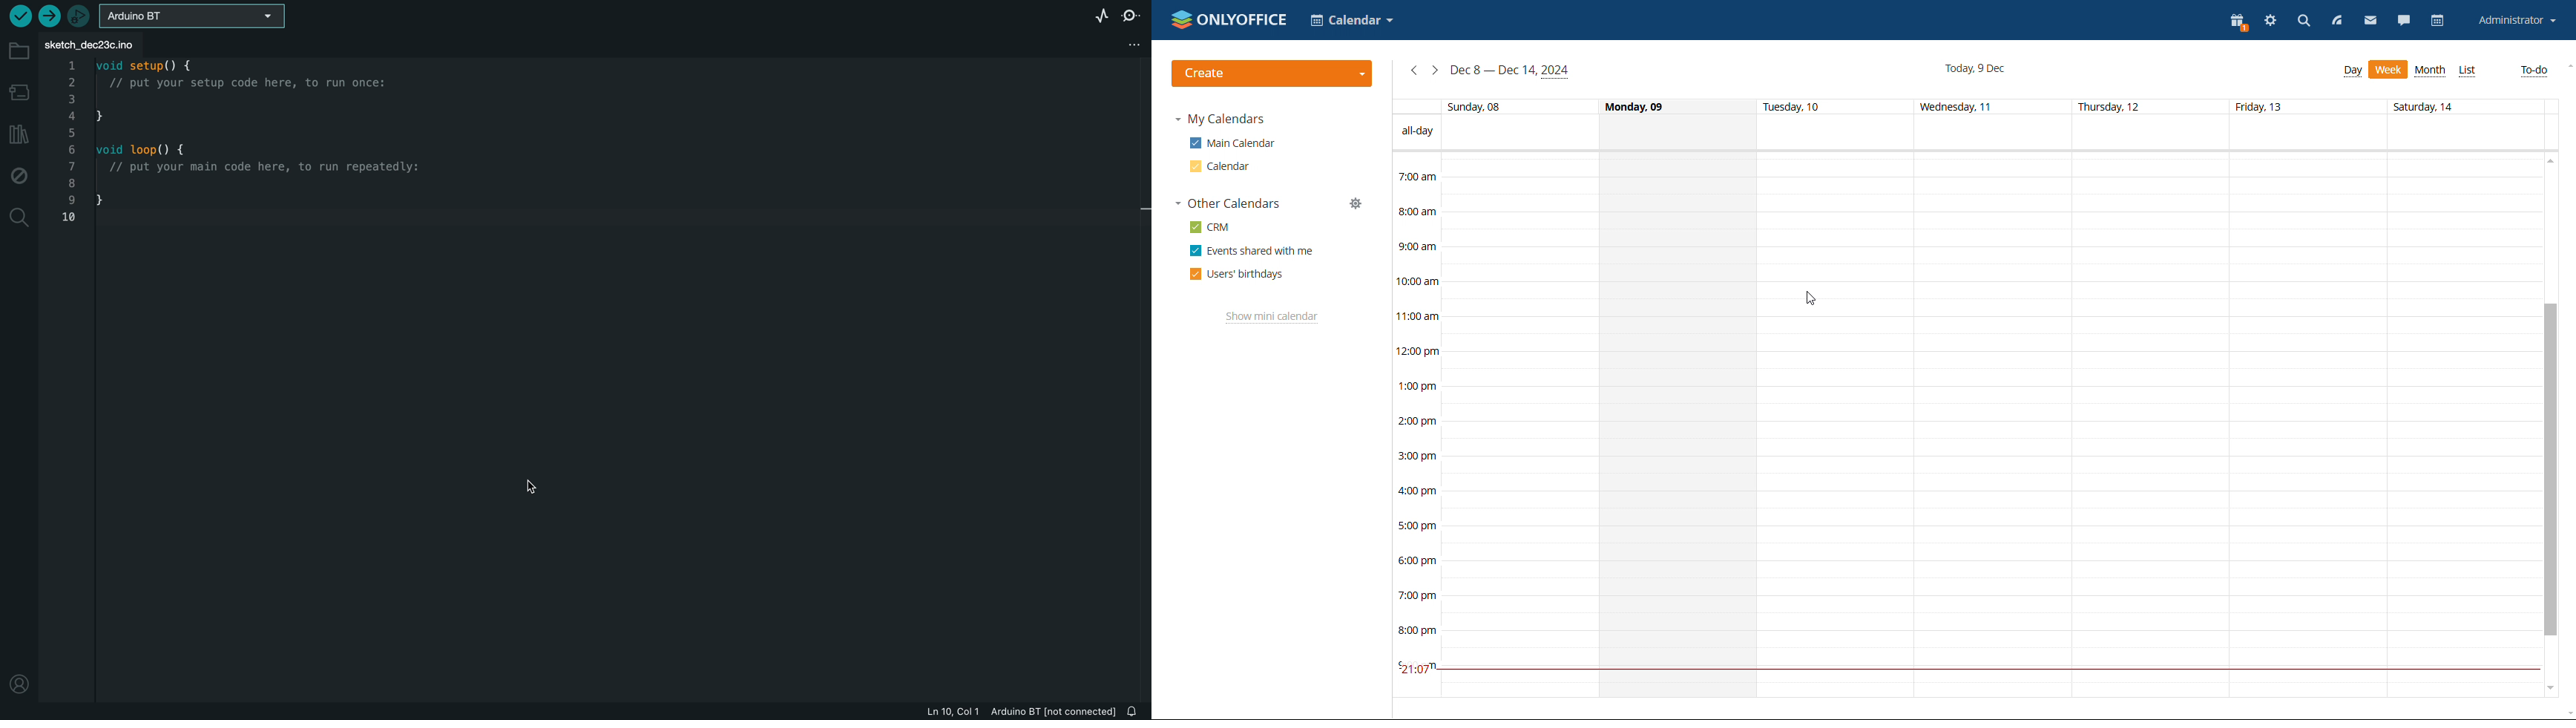 This screenshot has width=2576, height=728. Describe the element at coordinates (2468, 71) in the screenshot. I see `list` at that location.